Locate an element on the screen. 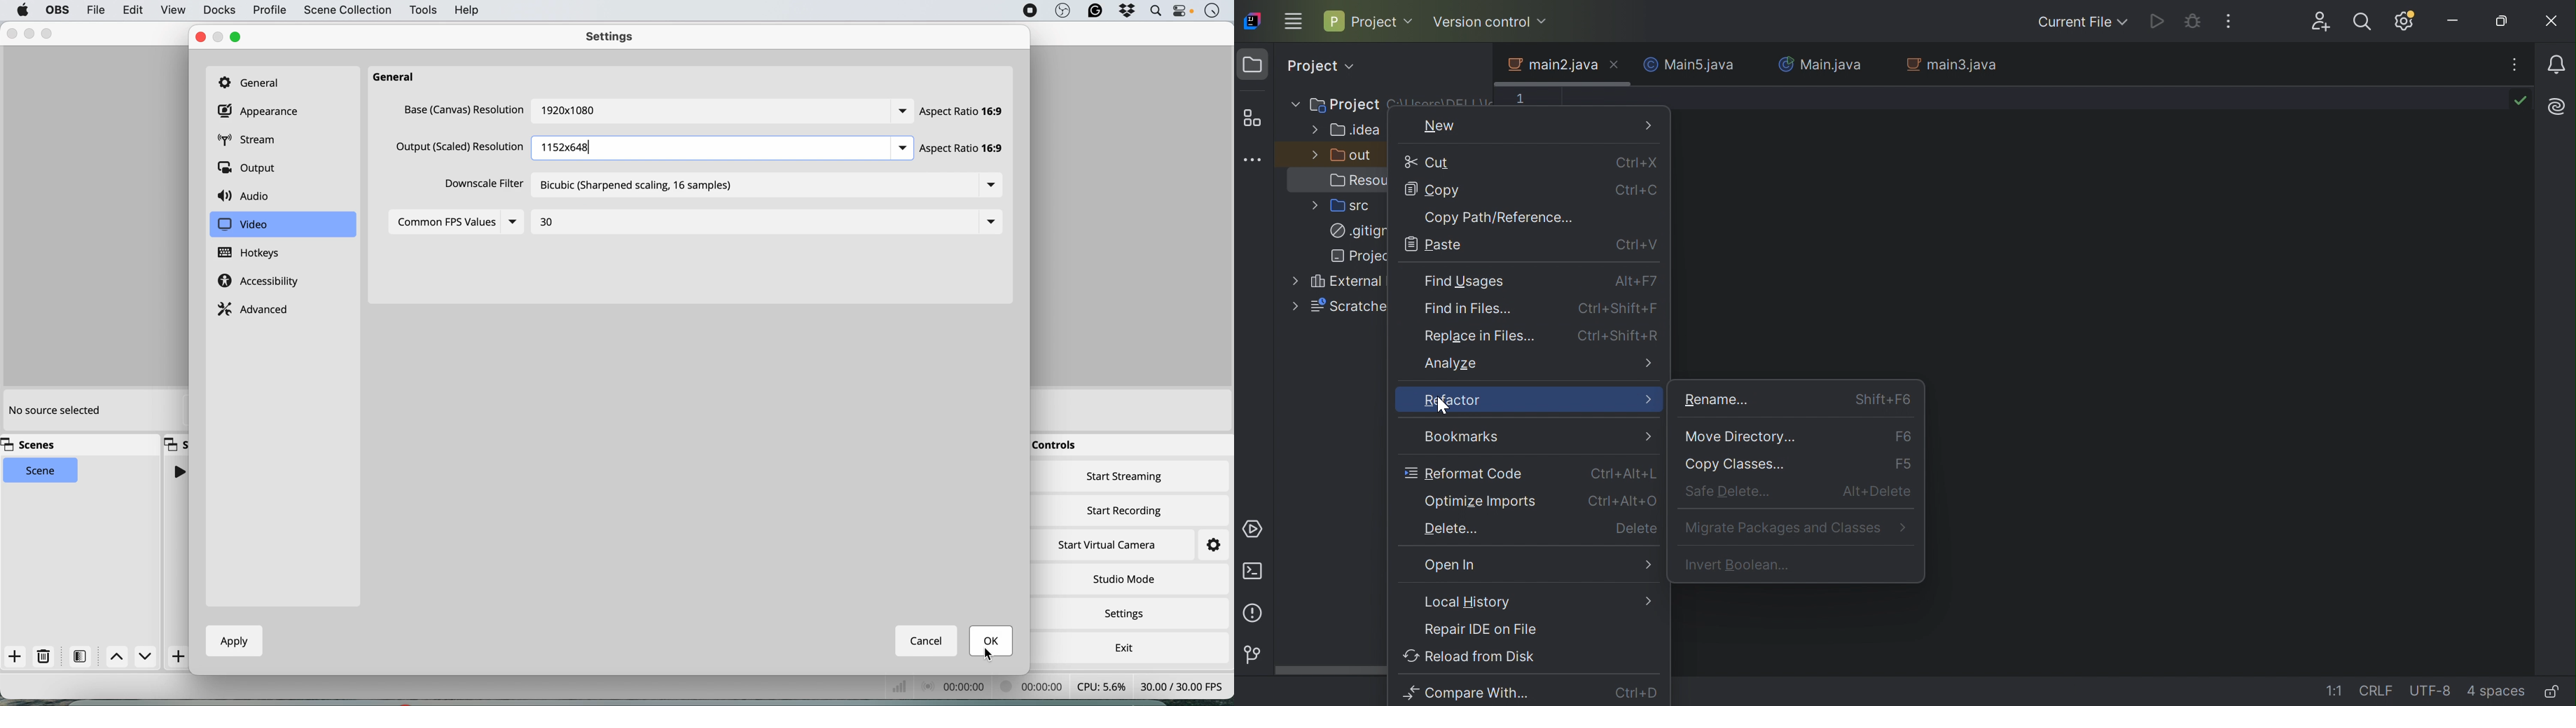 The height and width of the screenshot is (728, 2576). 30 is located at coordinates (549, 224).